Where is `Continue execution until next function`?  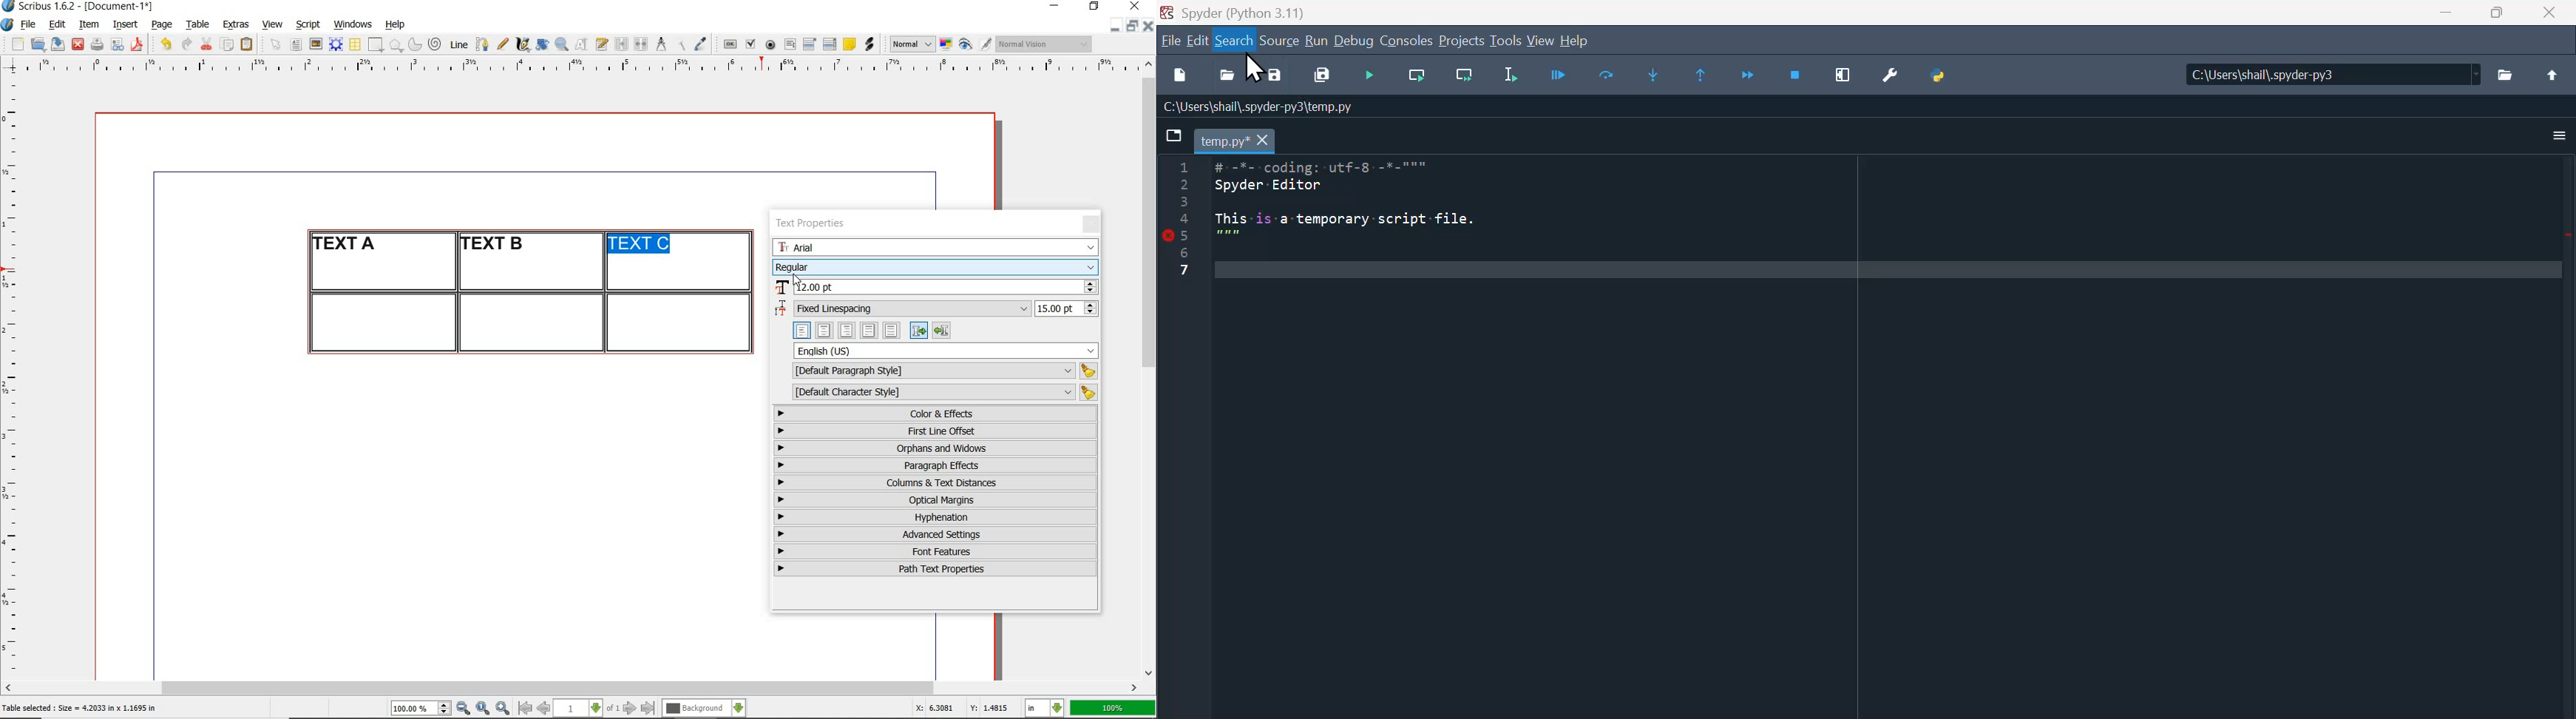
Continue execution until next function is located at coordinates (1751, 74).